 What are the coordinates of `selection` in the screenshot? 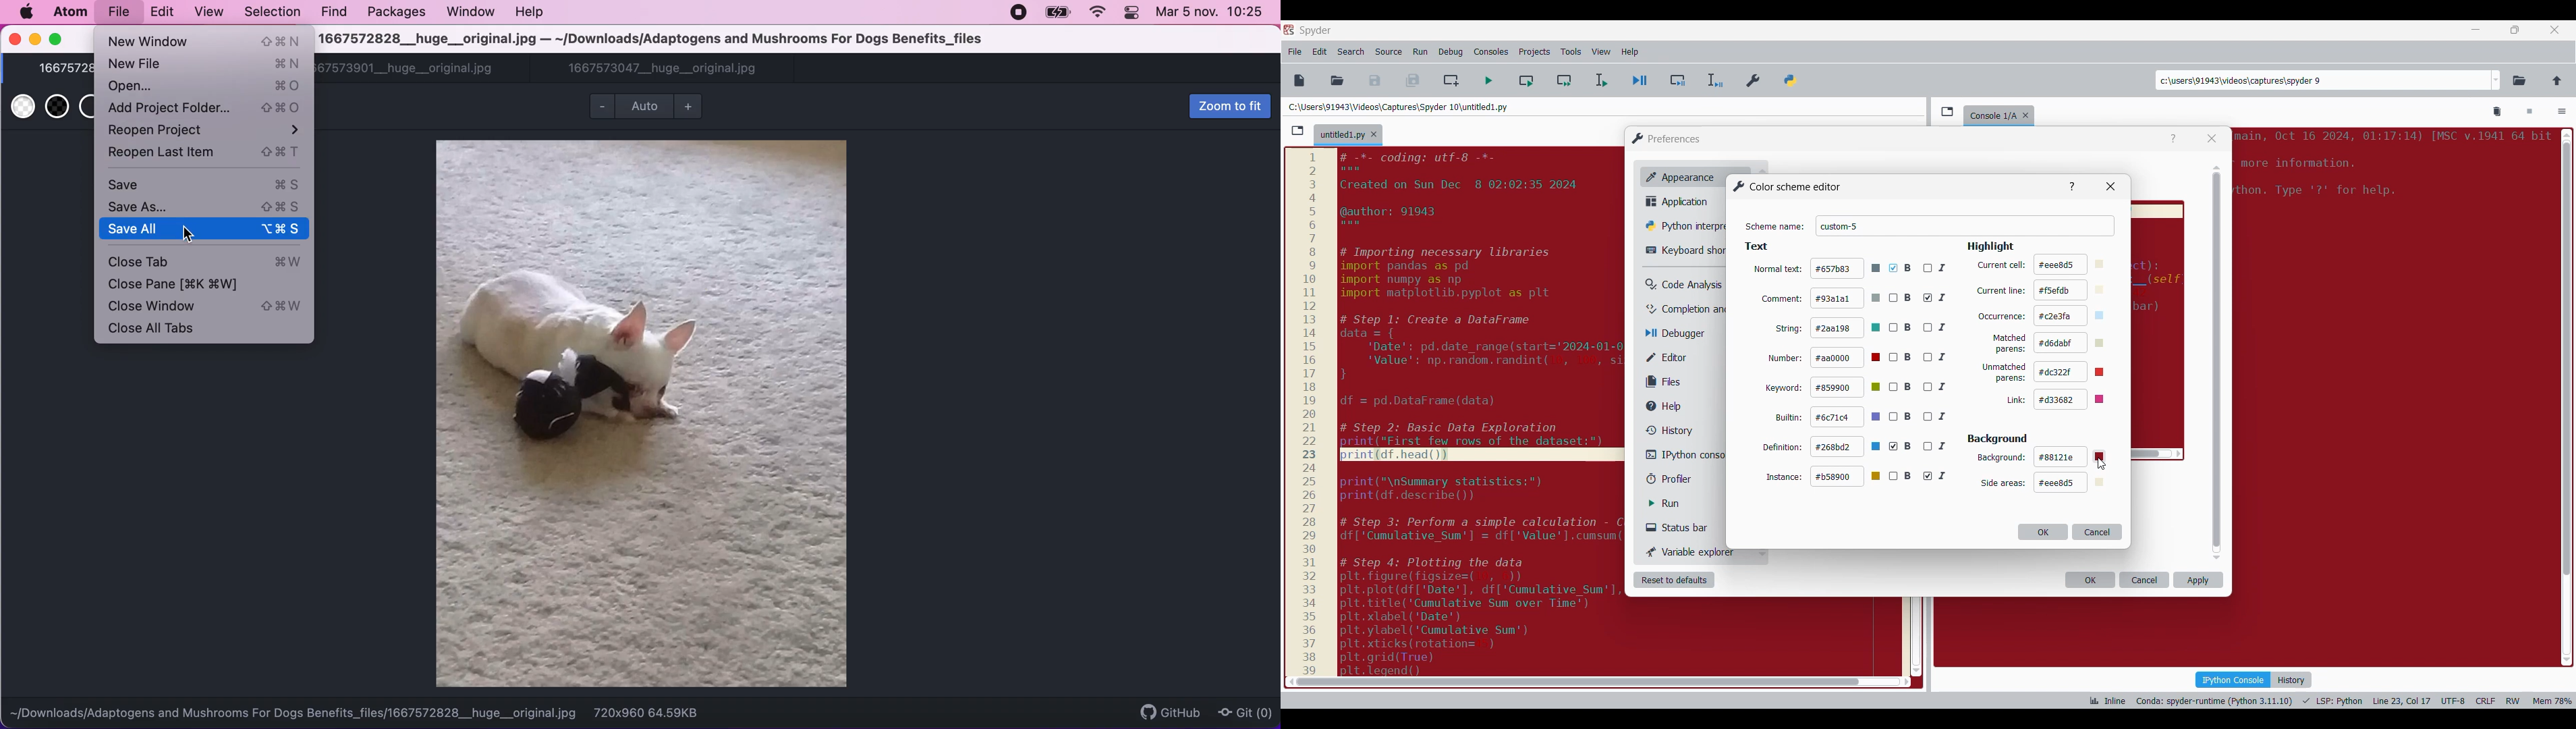 It's located at (274, 13).